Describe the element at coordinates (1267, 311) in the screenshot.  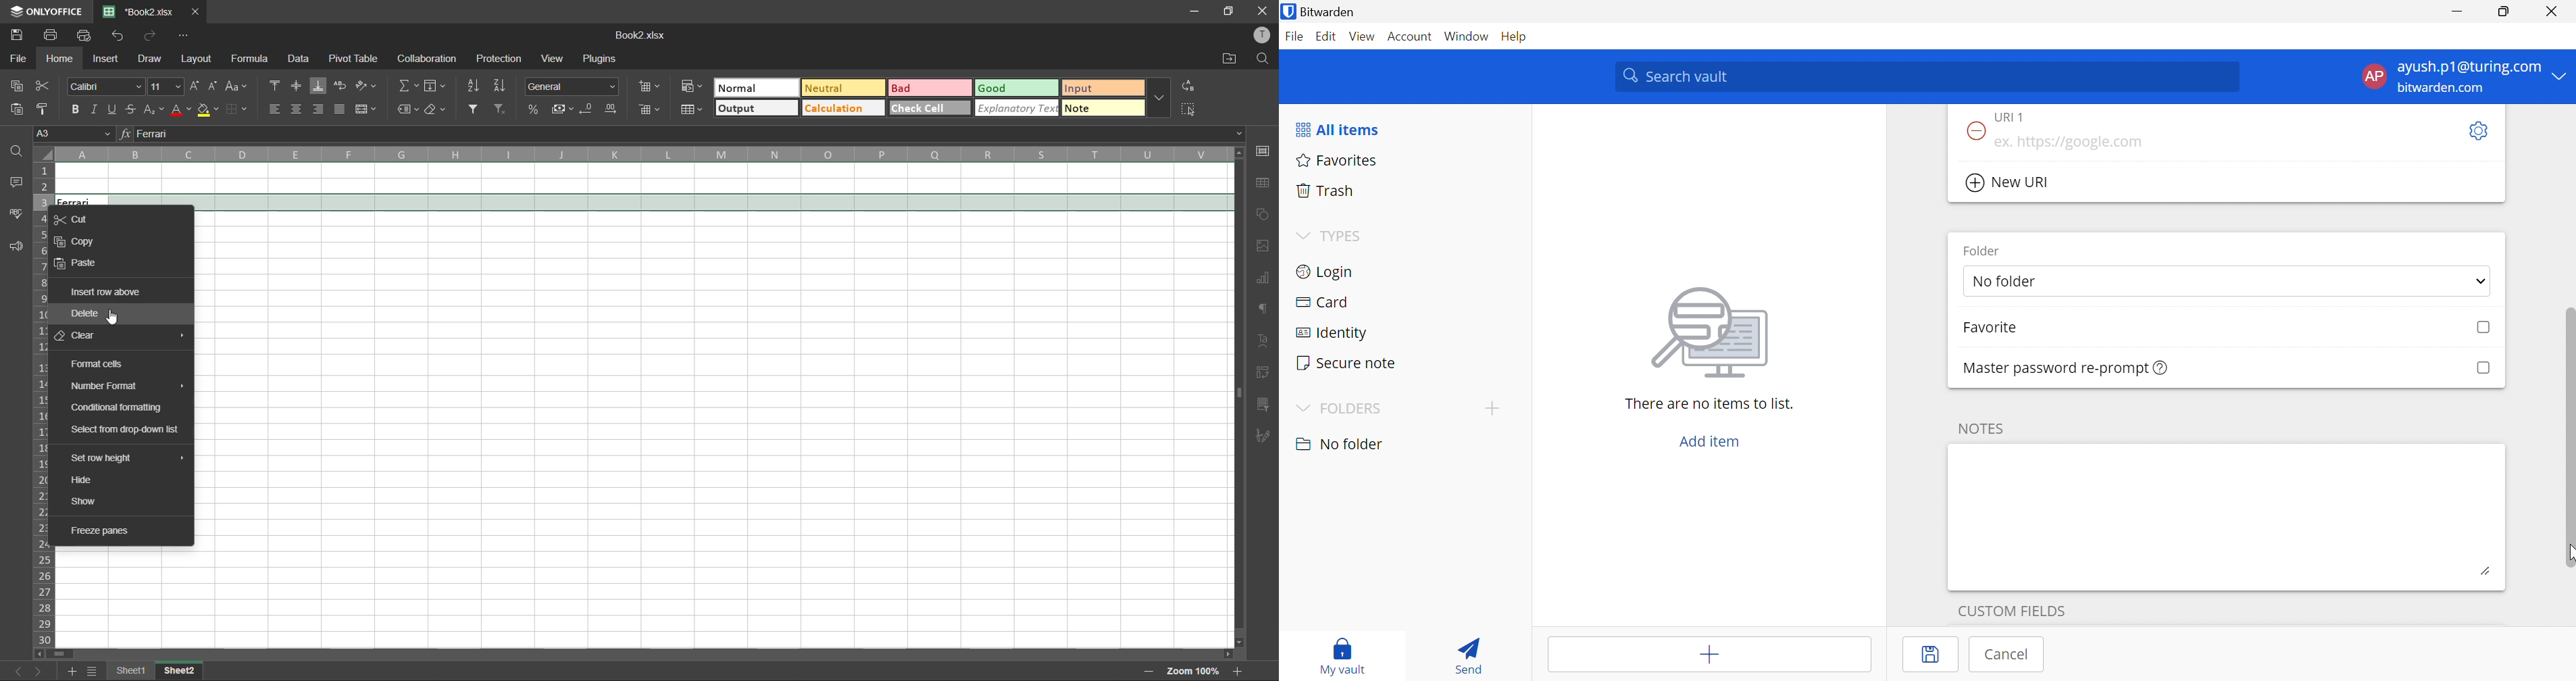
I see `paragraph` at that location.